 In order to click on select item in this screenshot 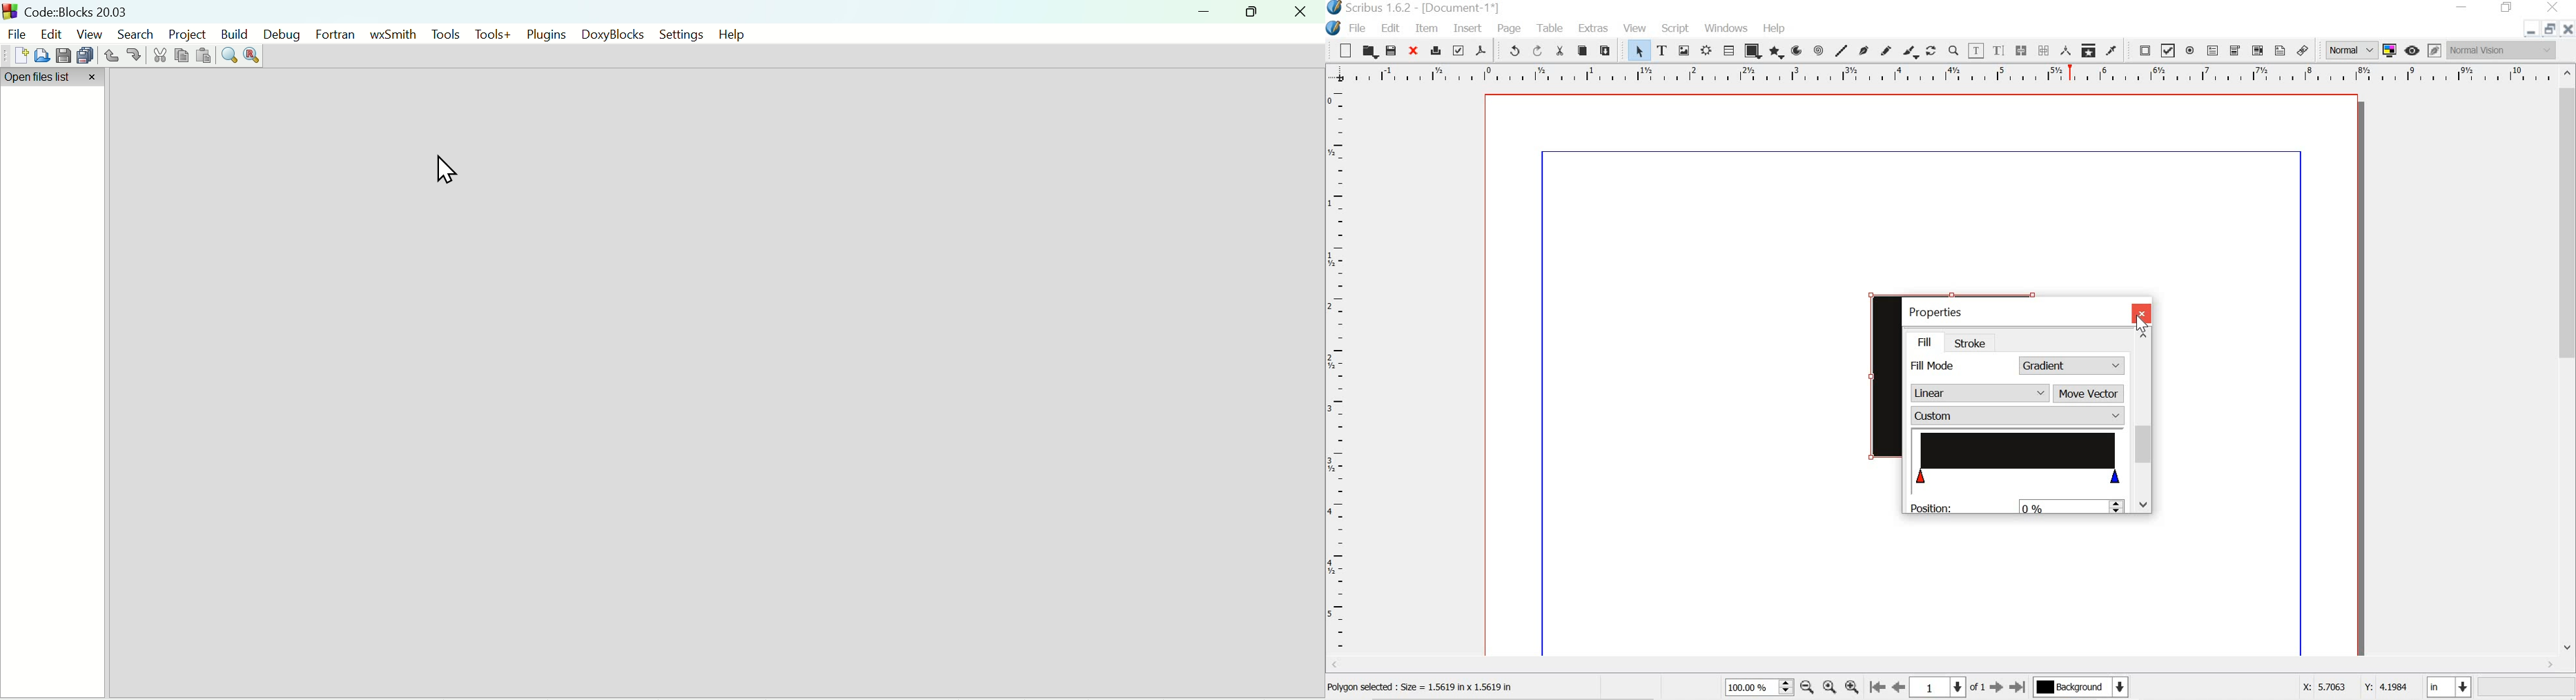, I will do `click(1639, 50)`.